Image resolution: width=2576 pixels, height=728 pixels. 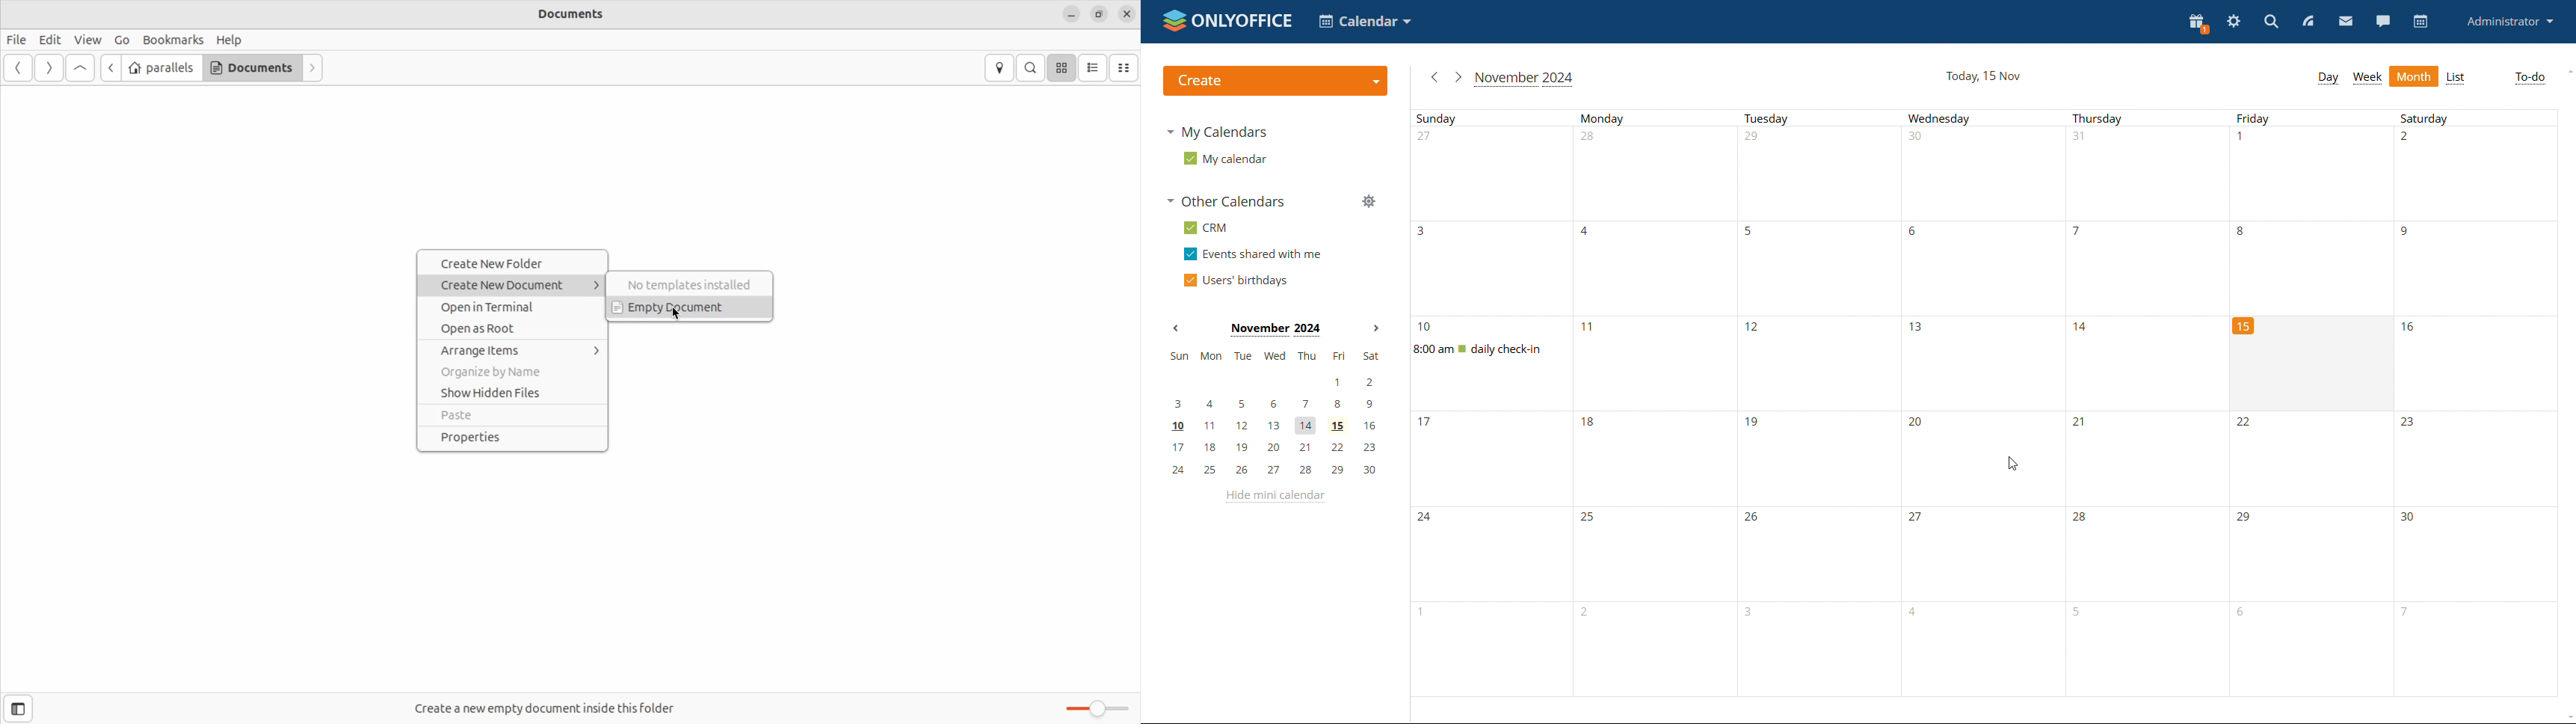 What do you see at coordinates (252, 67) in the screenshot?
I see `documents` at bounding box center [252, 67].